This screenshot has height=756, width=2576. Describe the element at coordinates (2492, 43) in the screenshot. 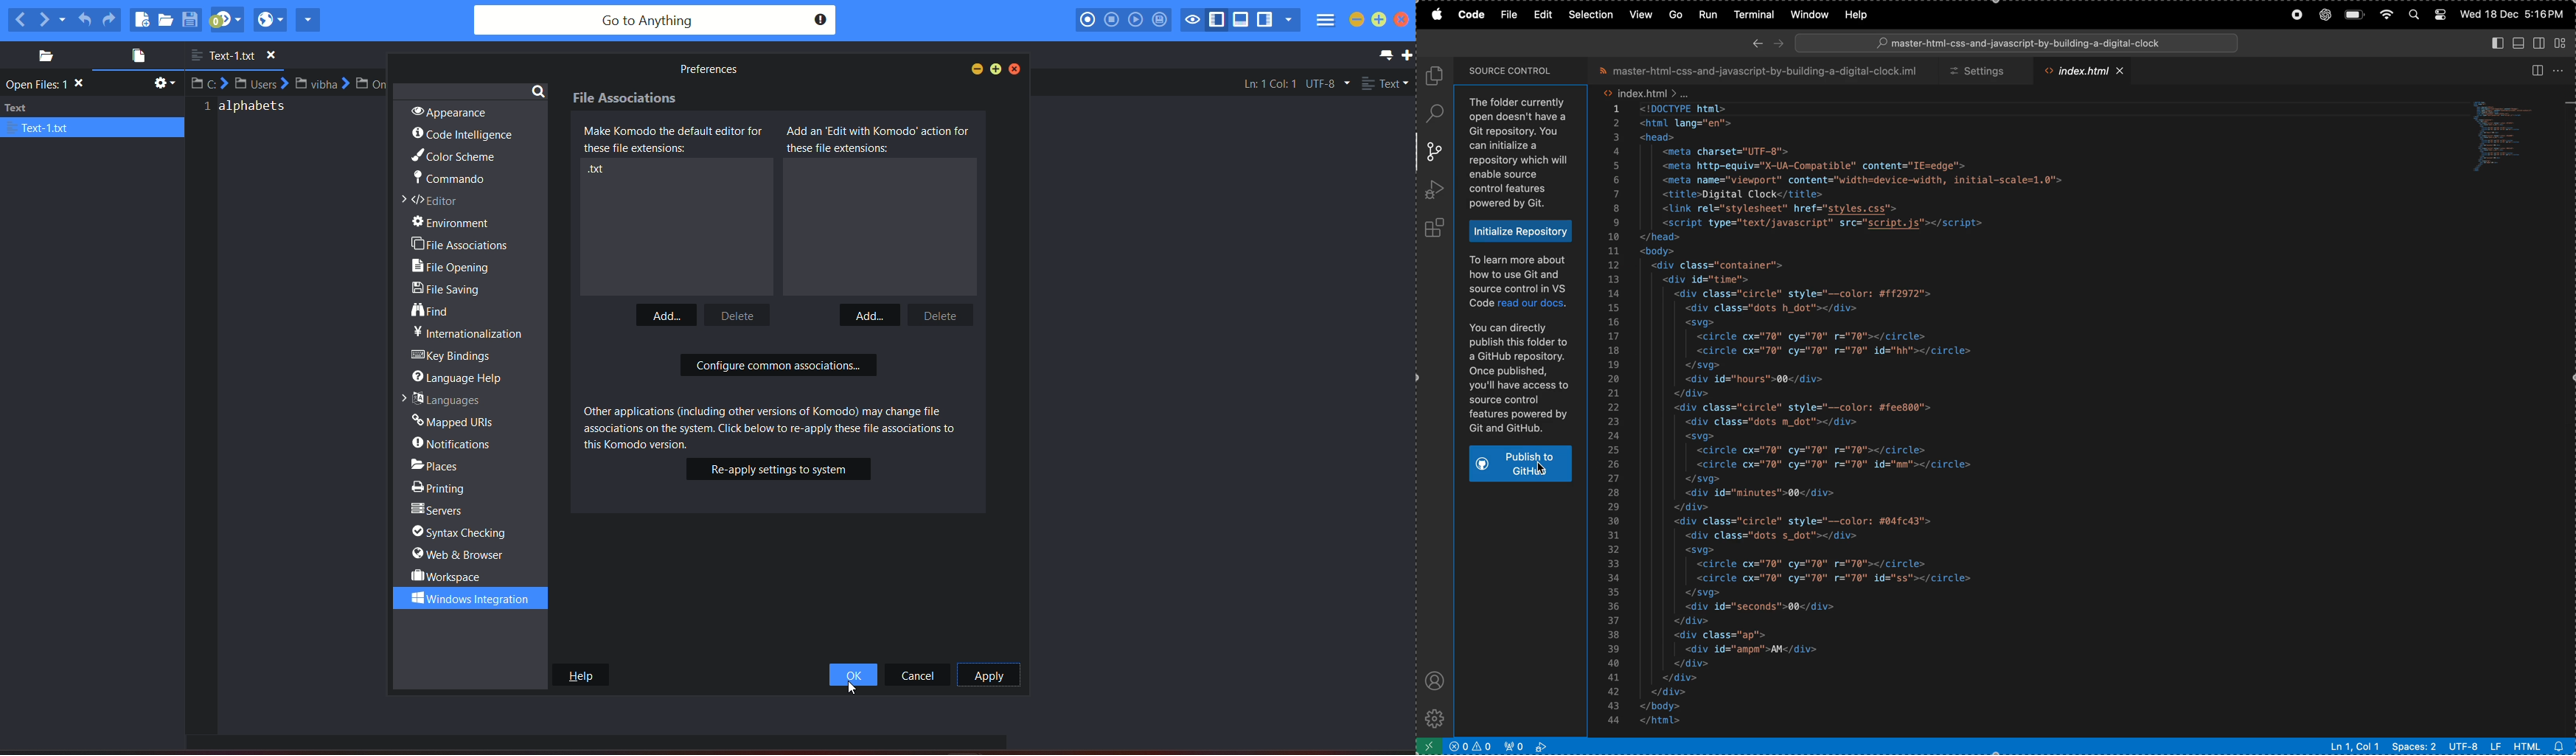

I see `primary side abar` at that location.